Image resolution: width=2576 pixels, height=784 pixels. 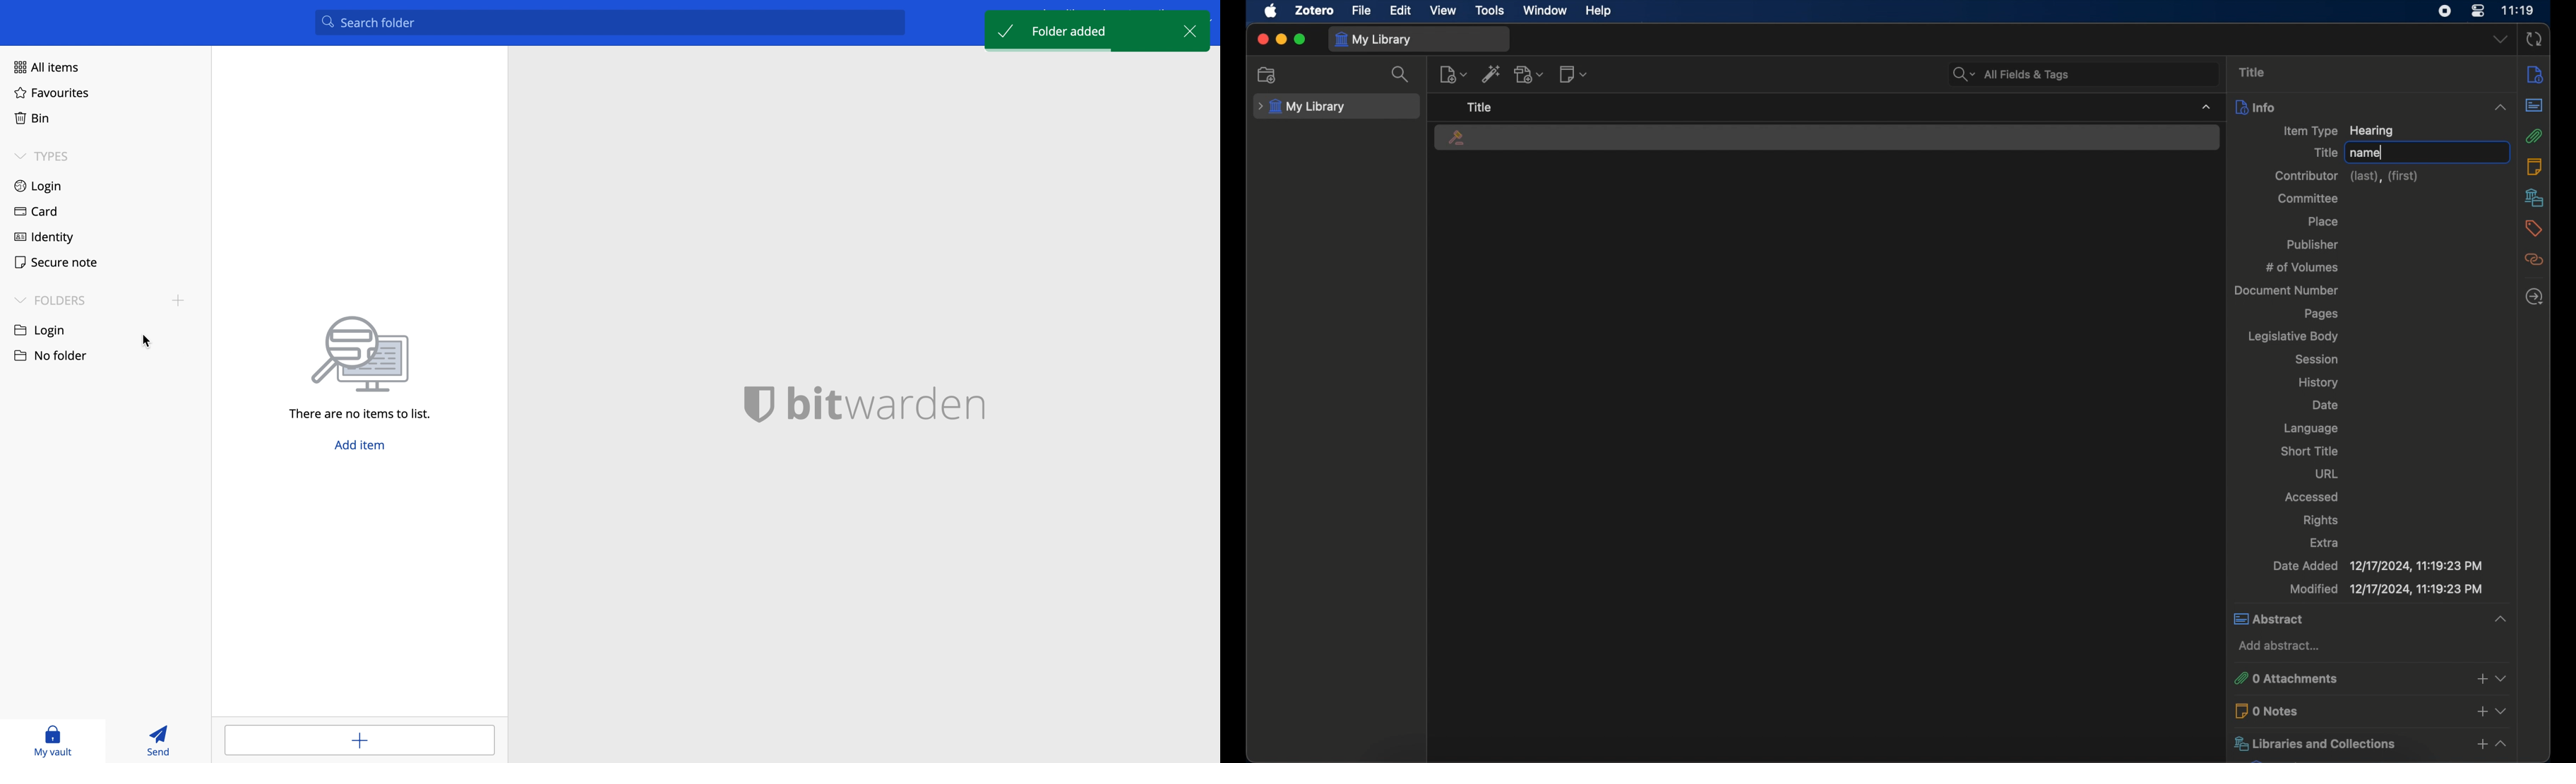 I want to click on title, so click(x=1479, y=107).